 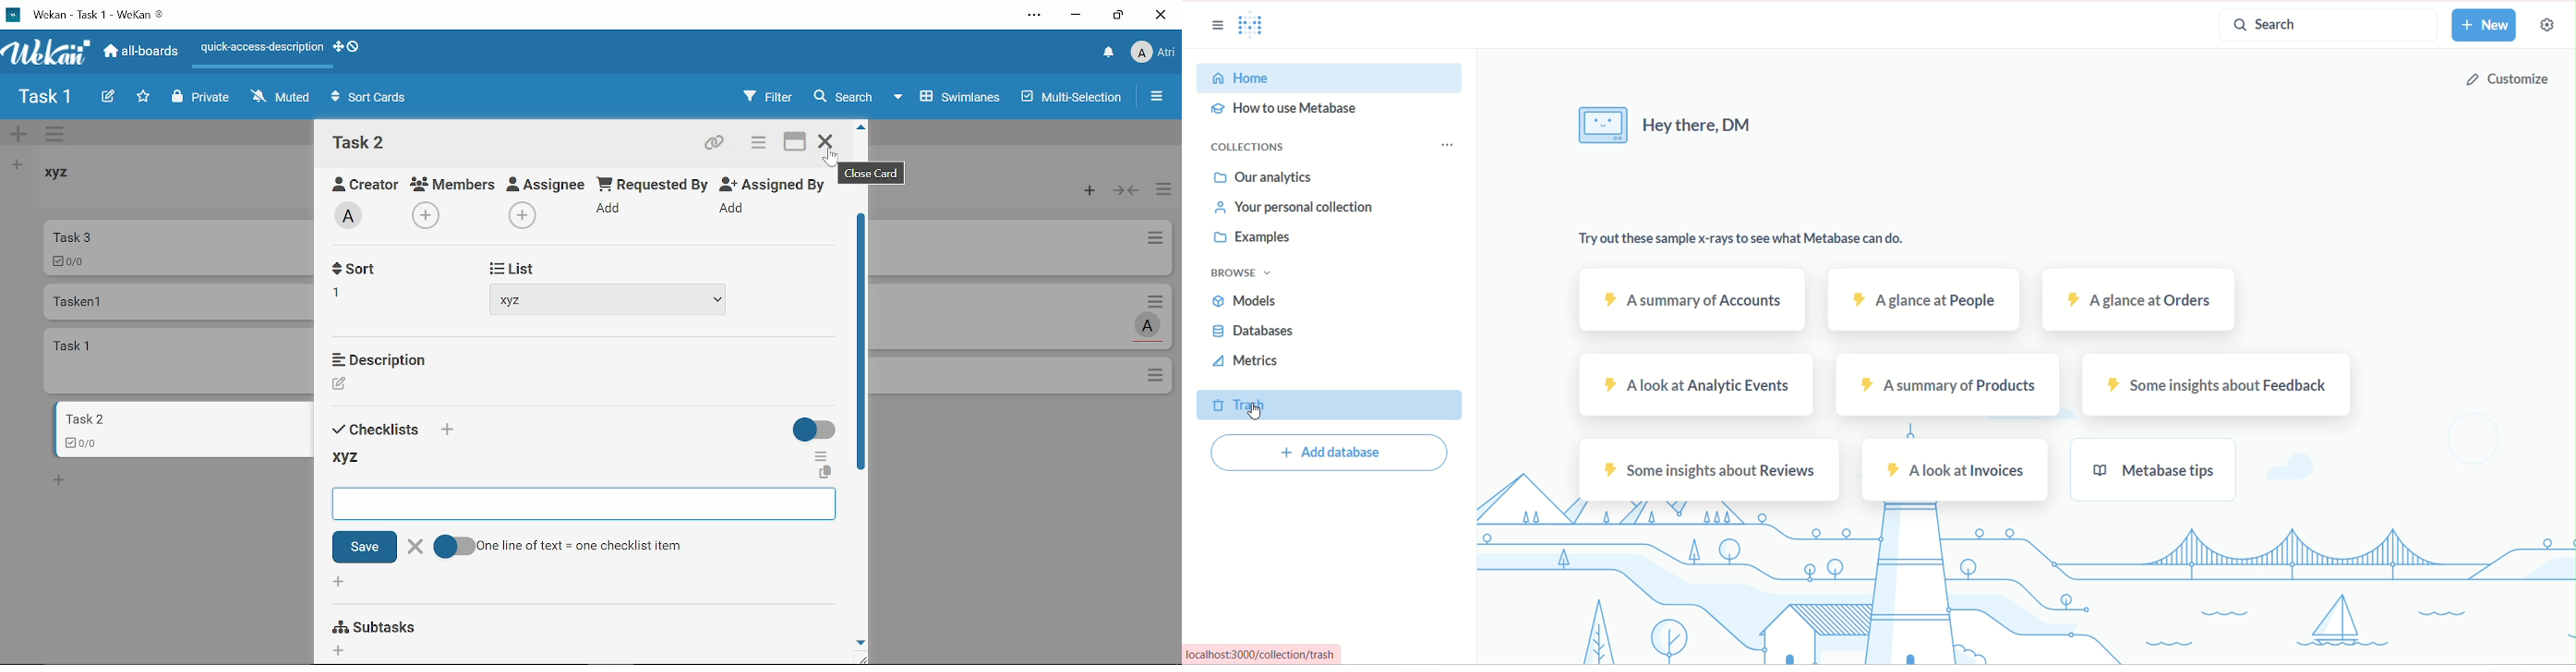 I want to click on new, so click(x=2490, y=26).